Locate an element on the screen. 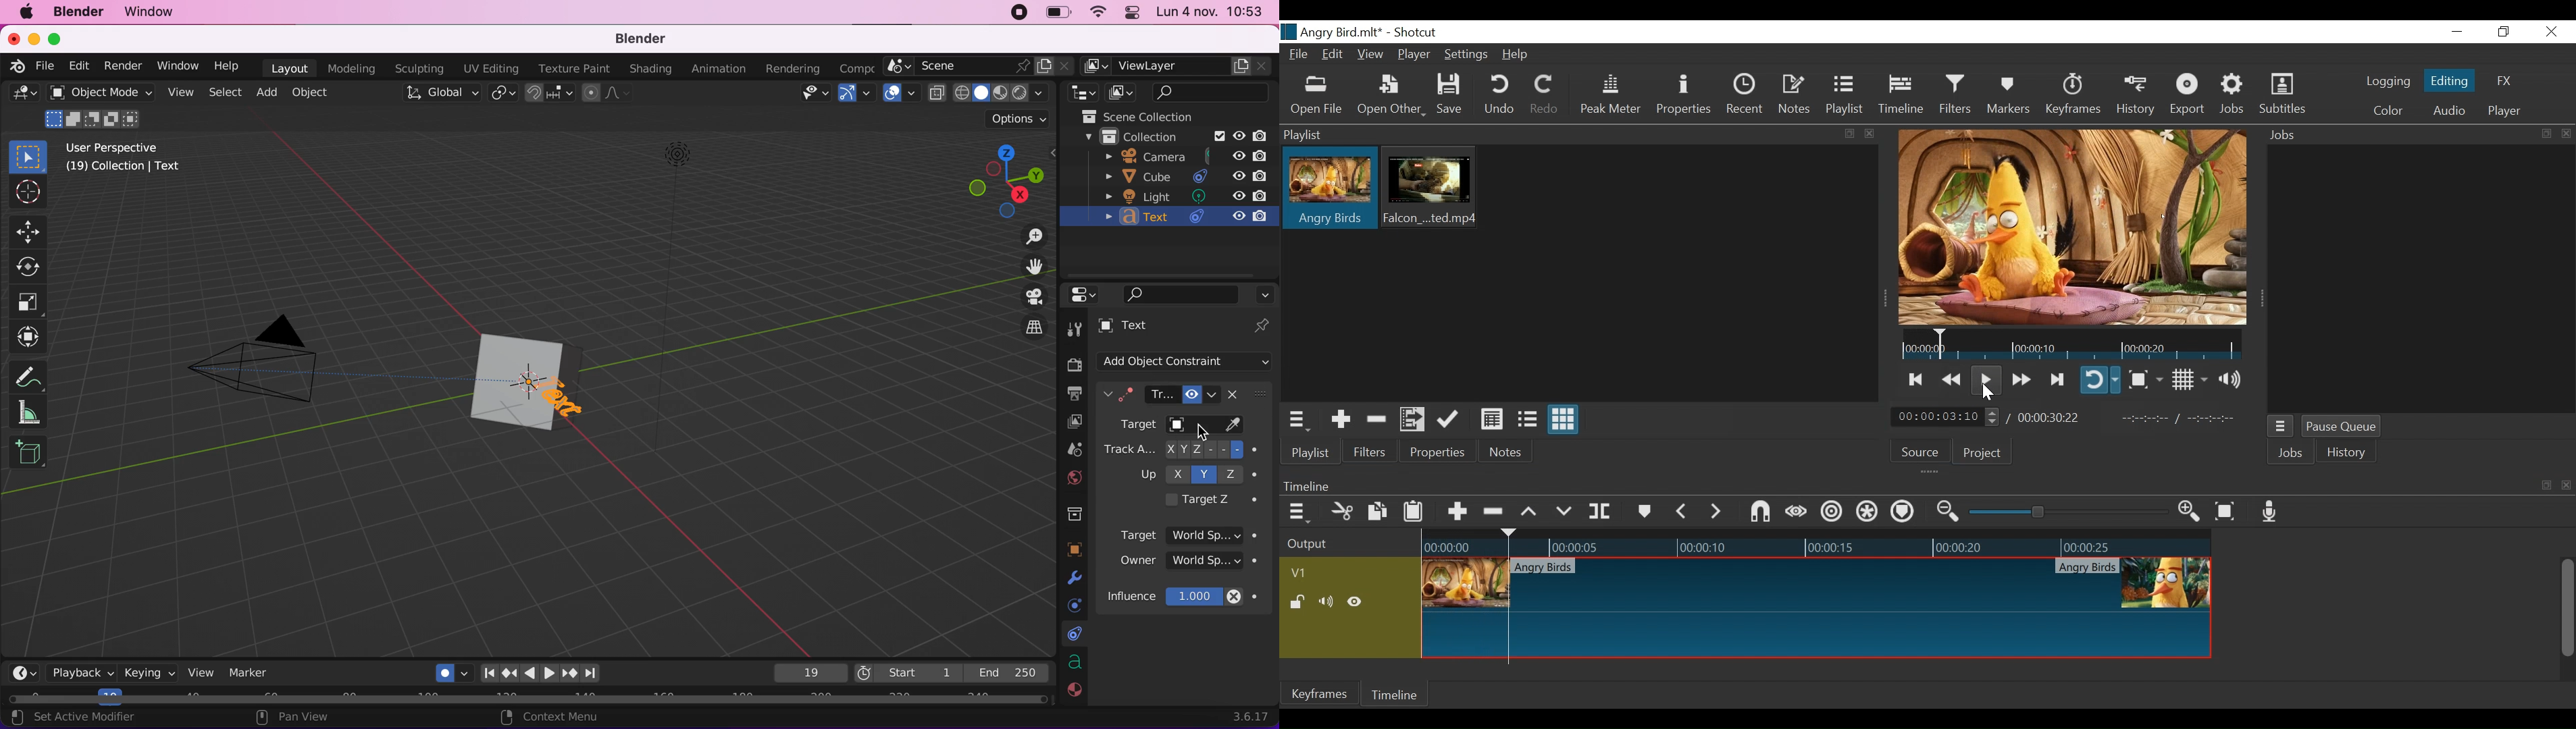 The image size is (2576, 756). zoom in/out is located at coordinates (1031, 241).